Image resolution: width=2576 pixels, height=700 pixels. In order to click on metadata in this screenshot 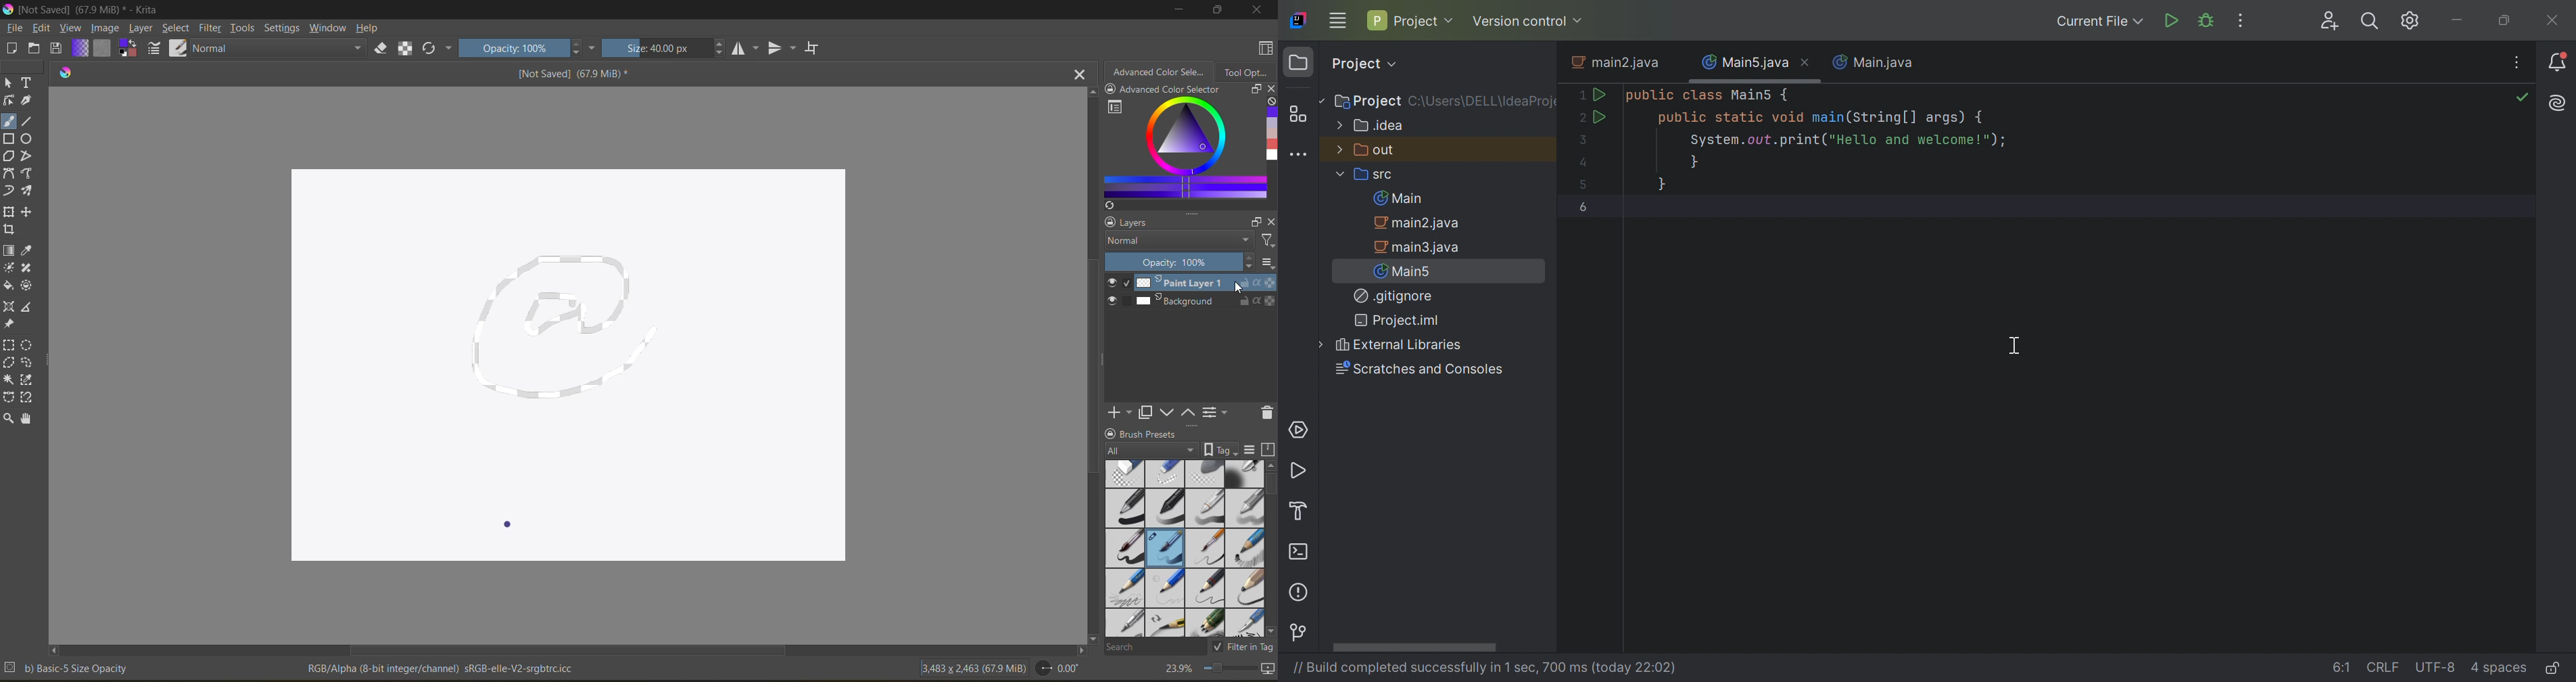, I will do `click(441, 671)`.